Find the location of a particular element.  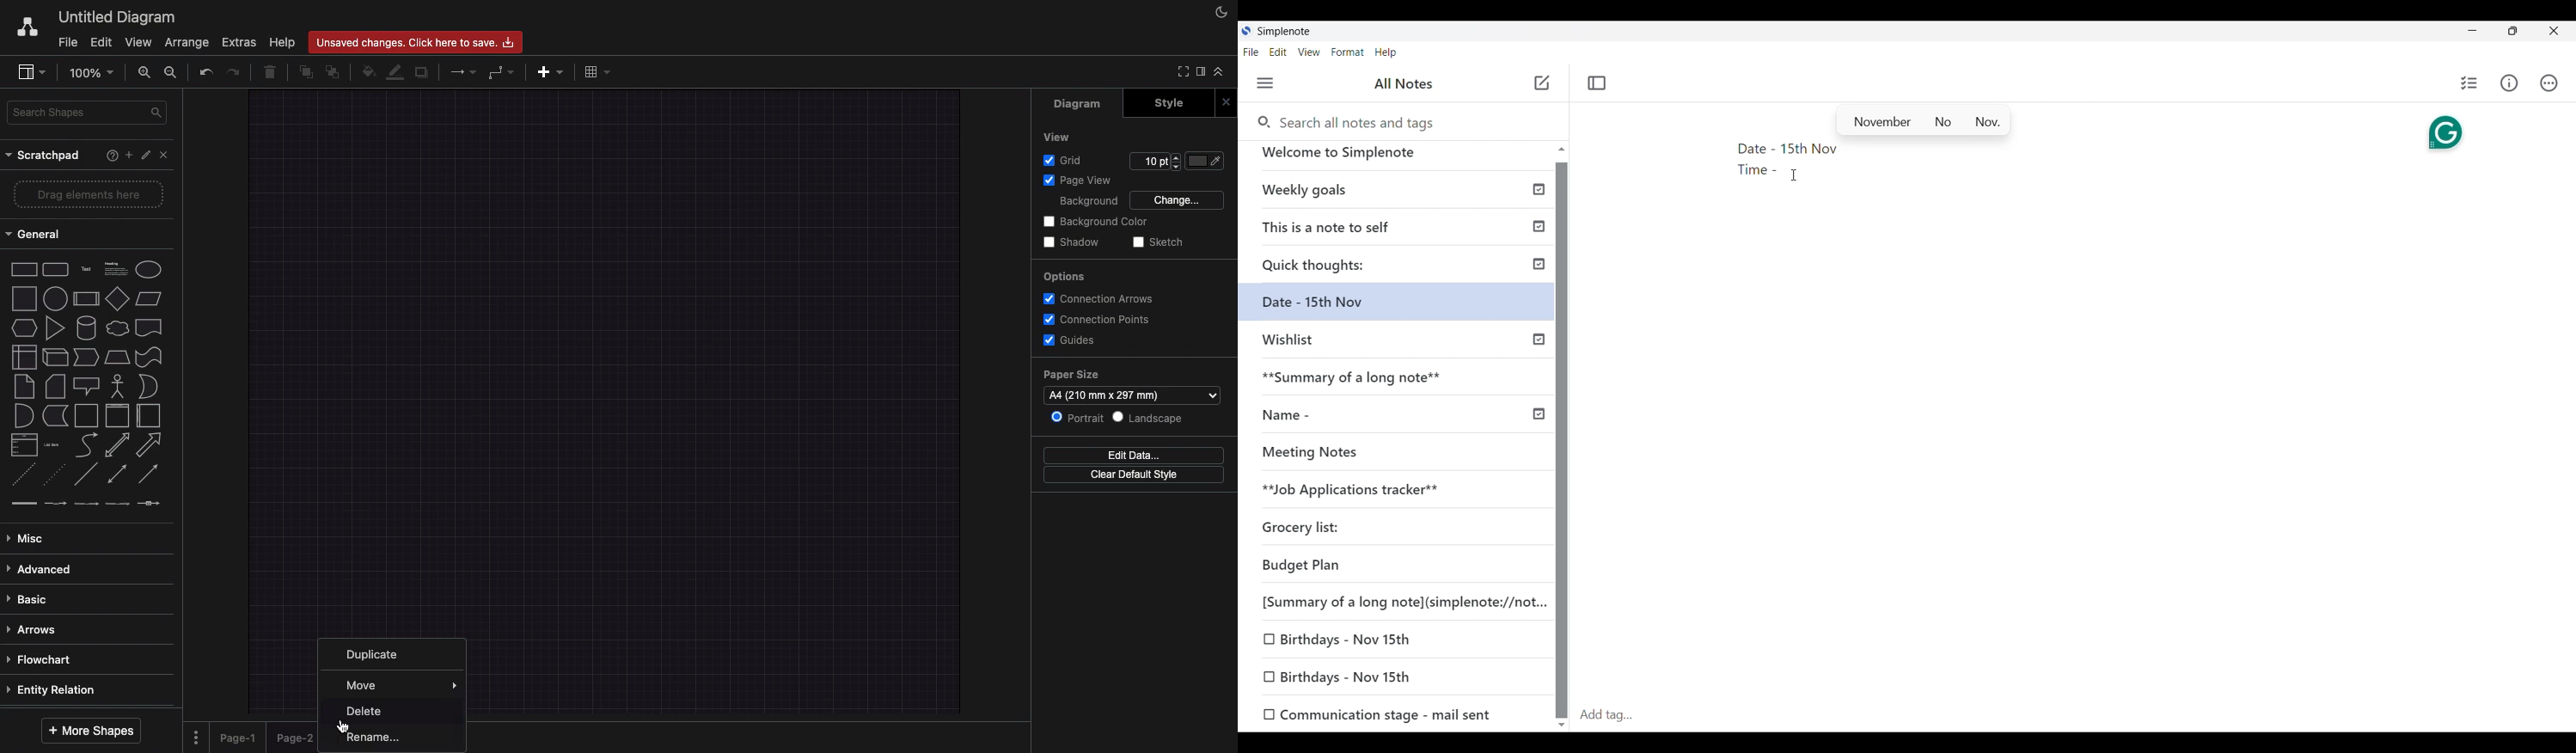

Unpublished note is located at coordinates (1392, 492).